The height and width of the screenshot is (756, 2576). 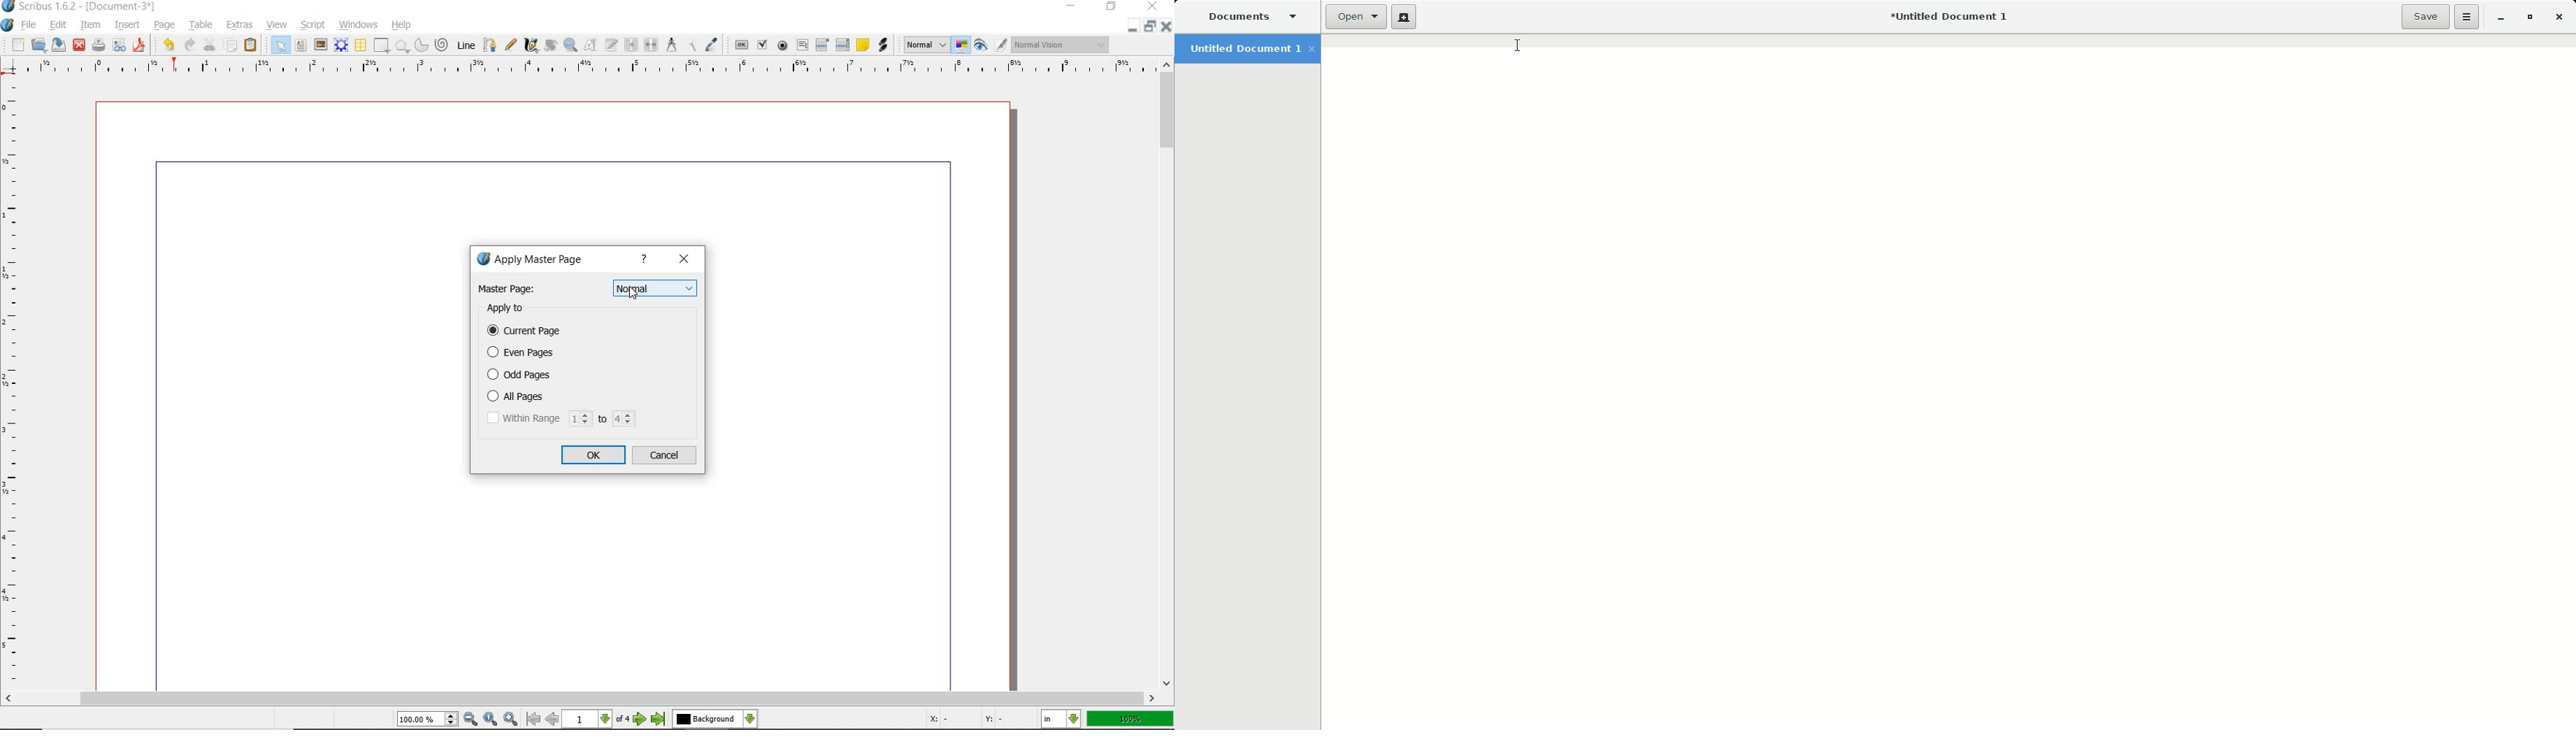 I want to click on script, so click(x=314, y=26).